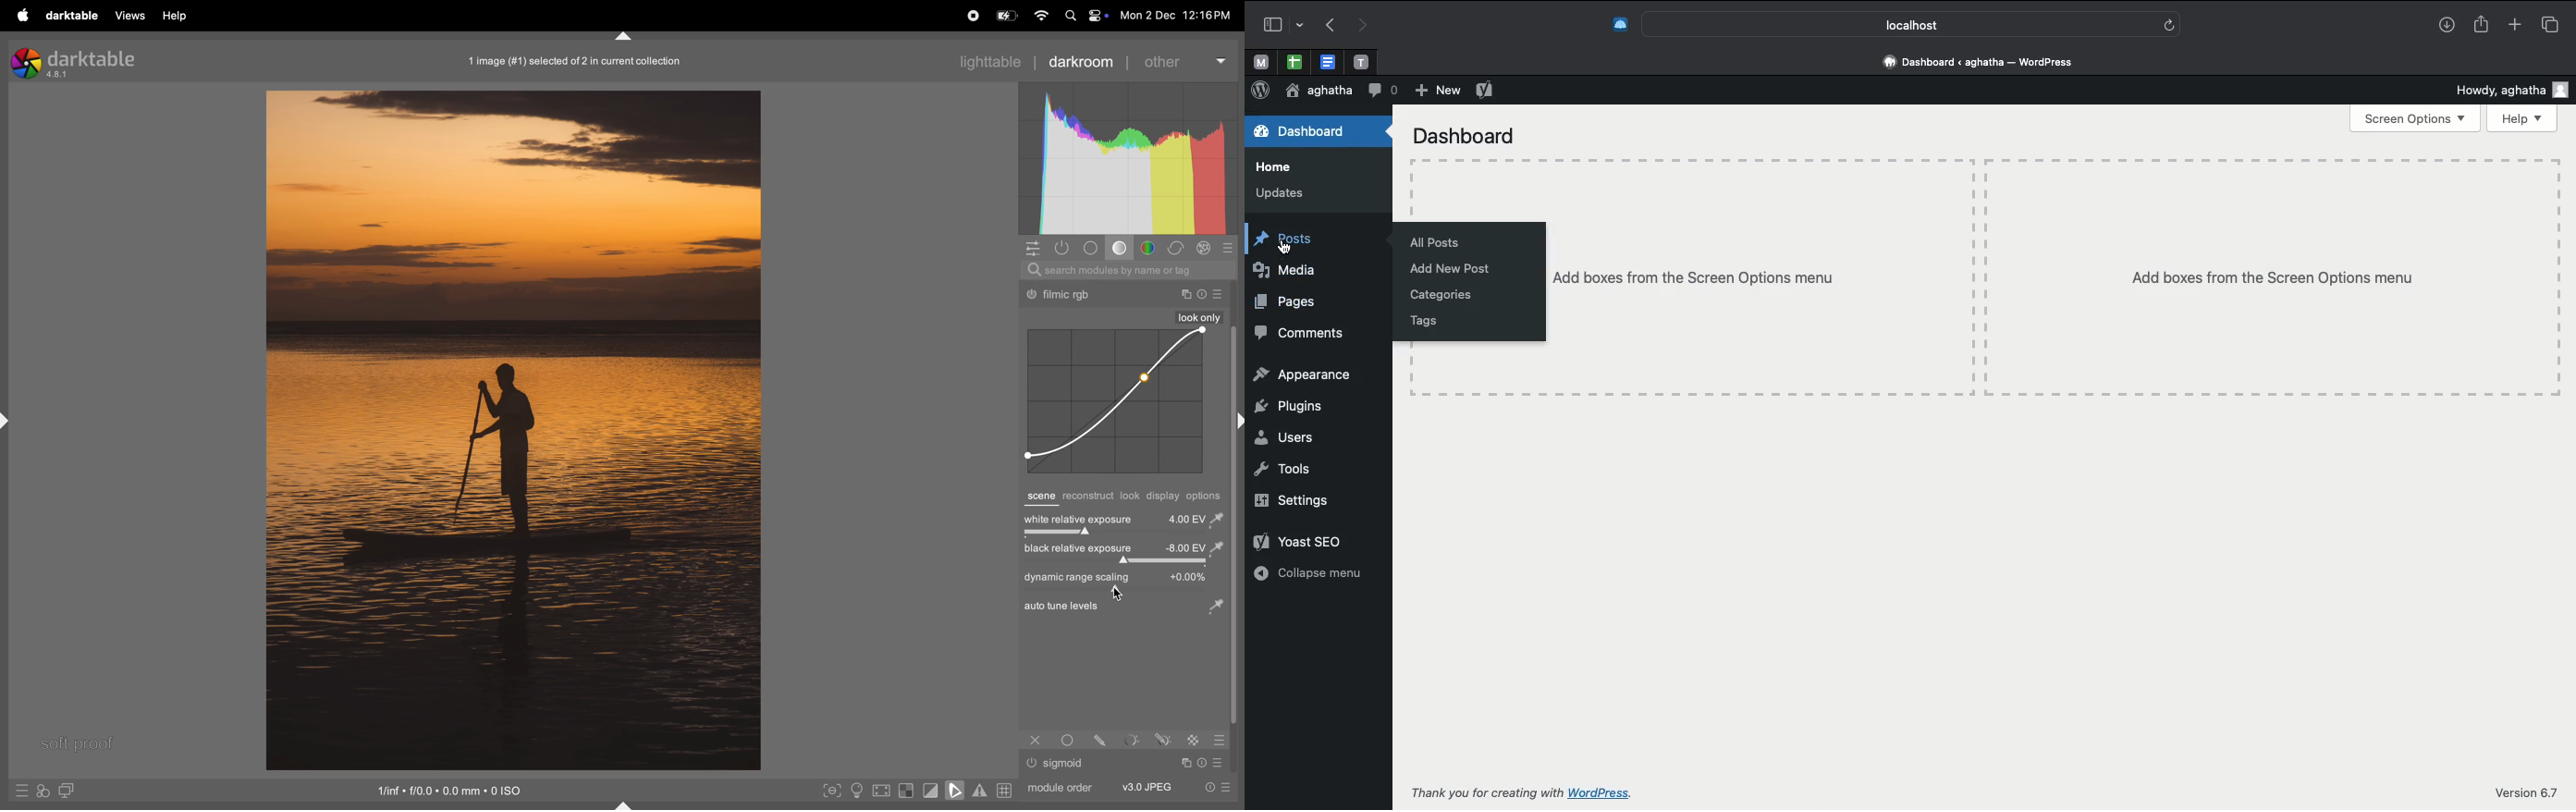  Describe the element at coordinates (127, 15) in the screenshot. I see `views` at that location.